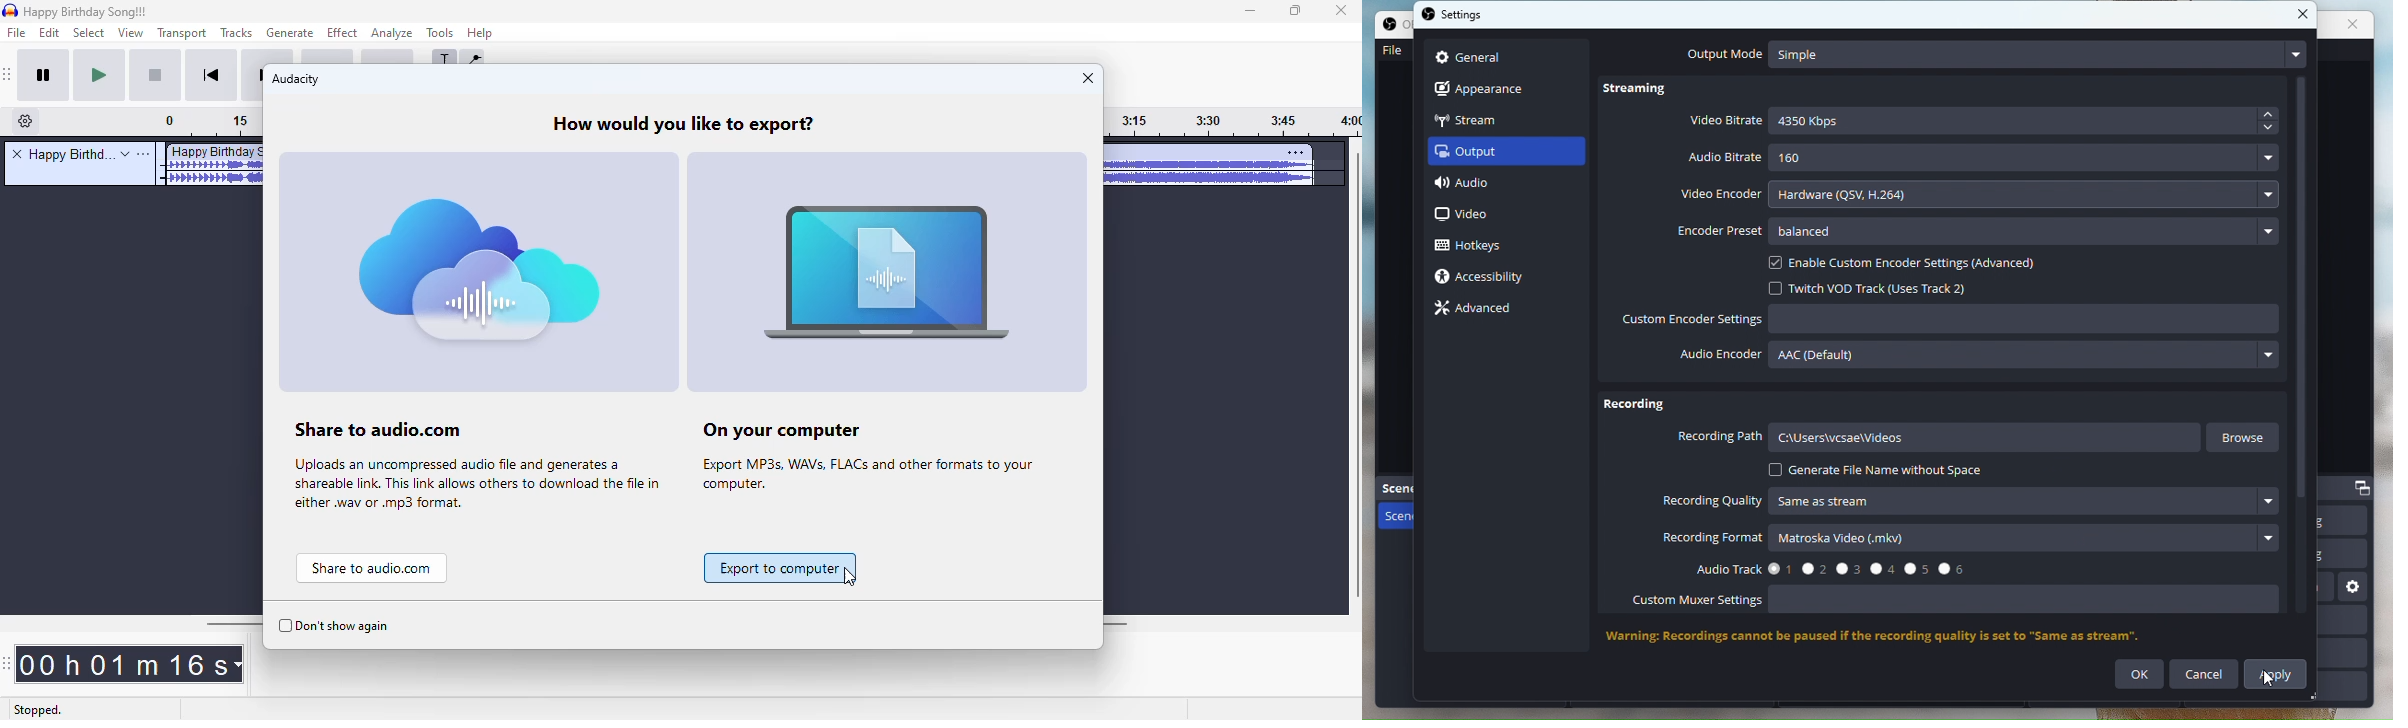  I want to click on audio track, so click(1209, 167).